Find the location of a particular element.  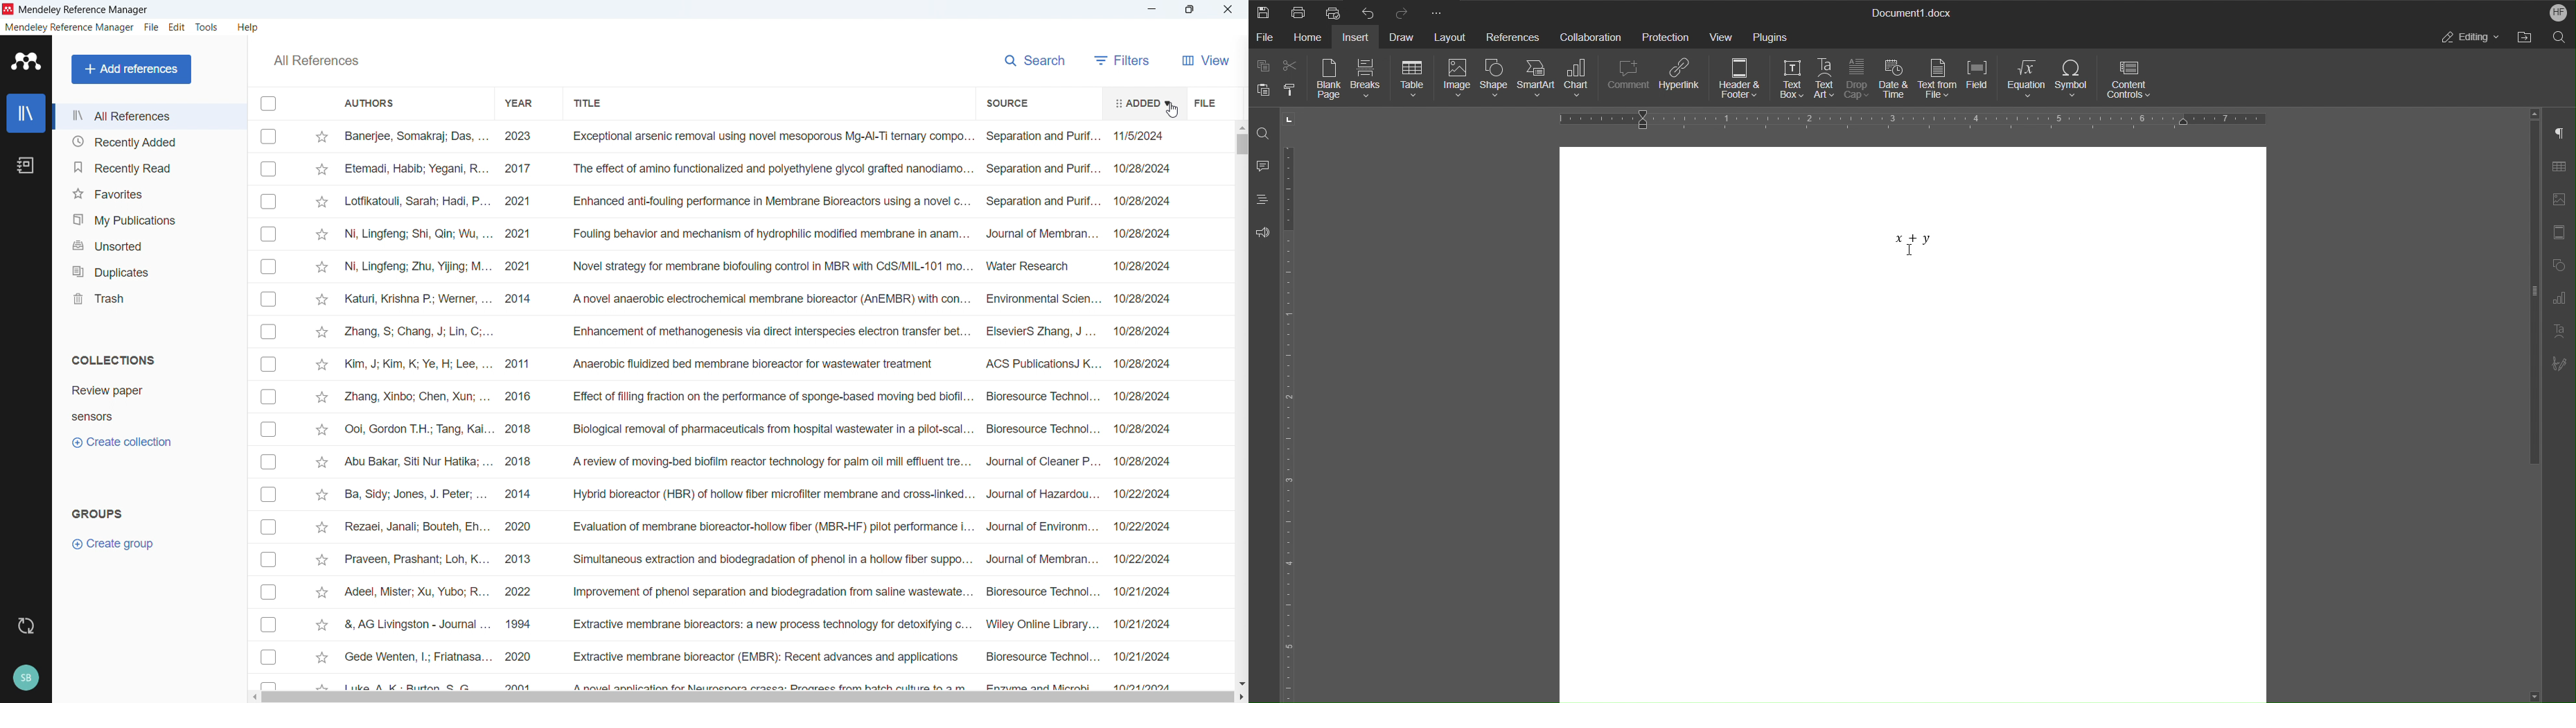

Sort by authors  is located at coordinates (373, 102).